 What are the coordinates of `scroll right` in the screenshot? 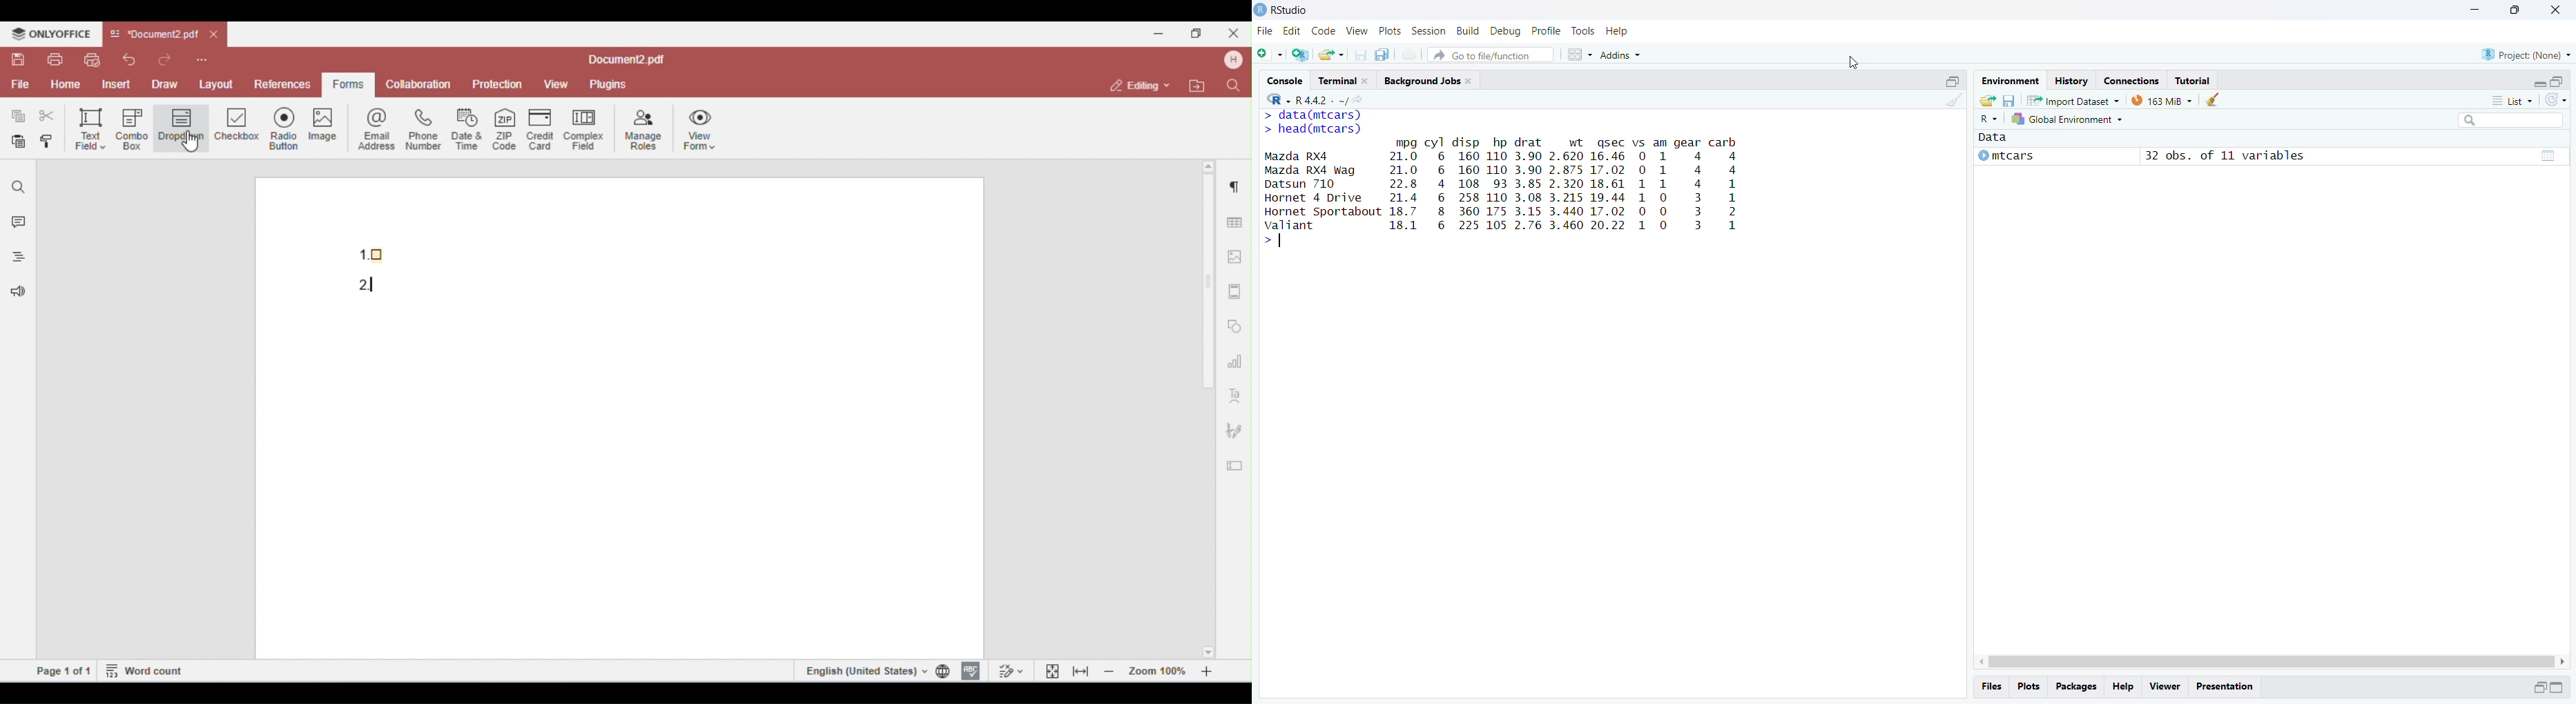 It's located at (2565, 661).